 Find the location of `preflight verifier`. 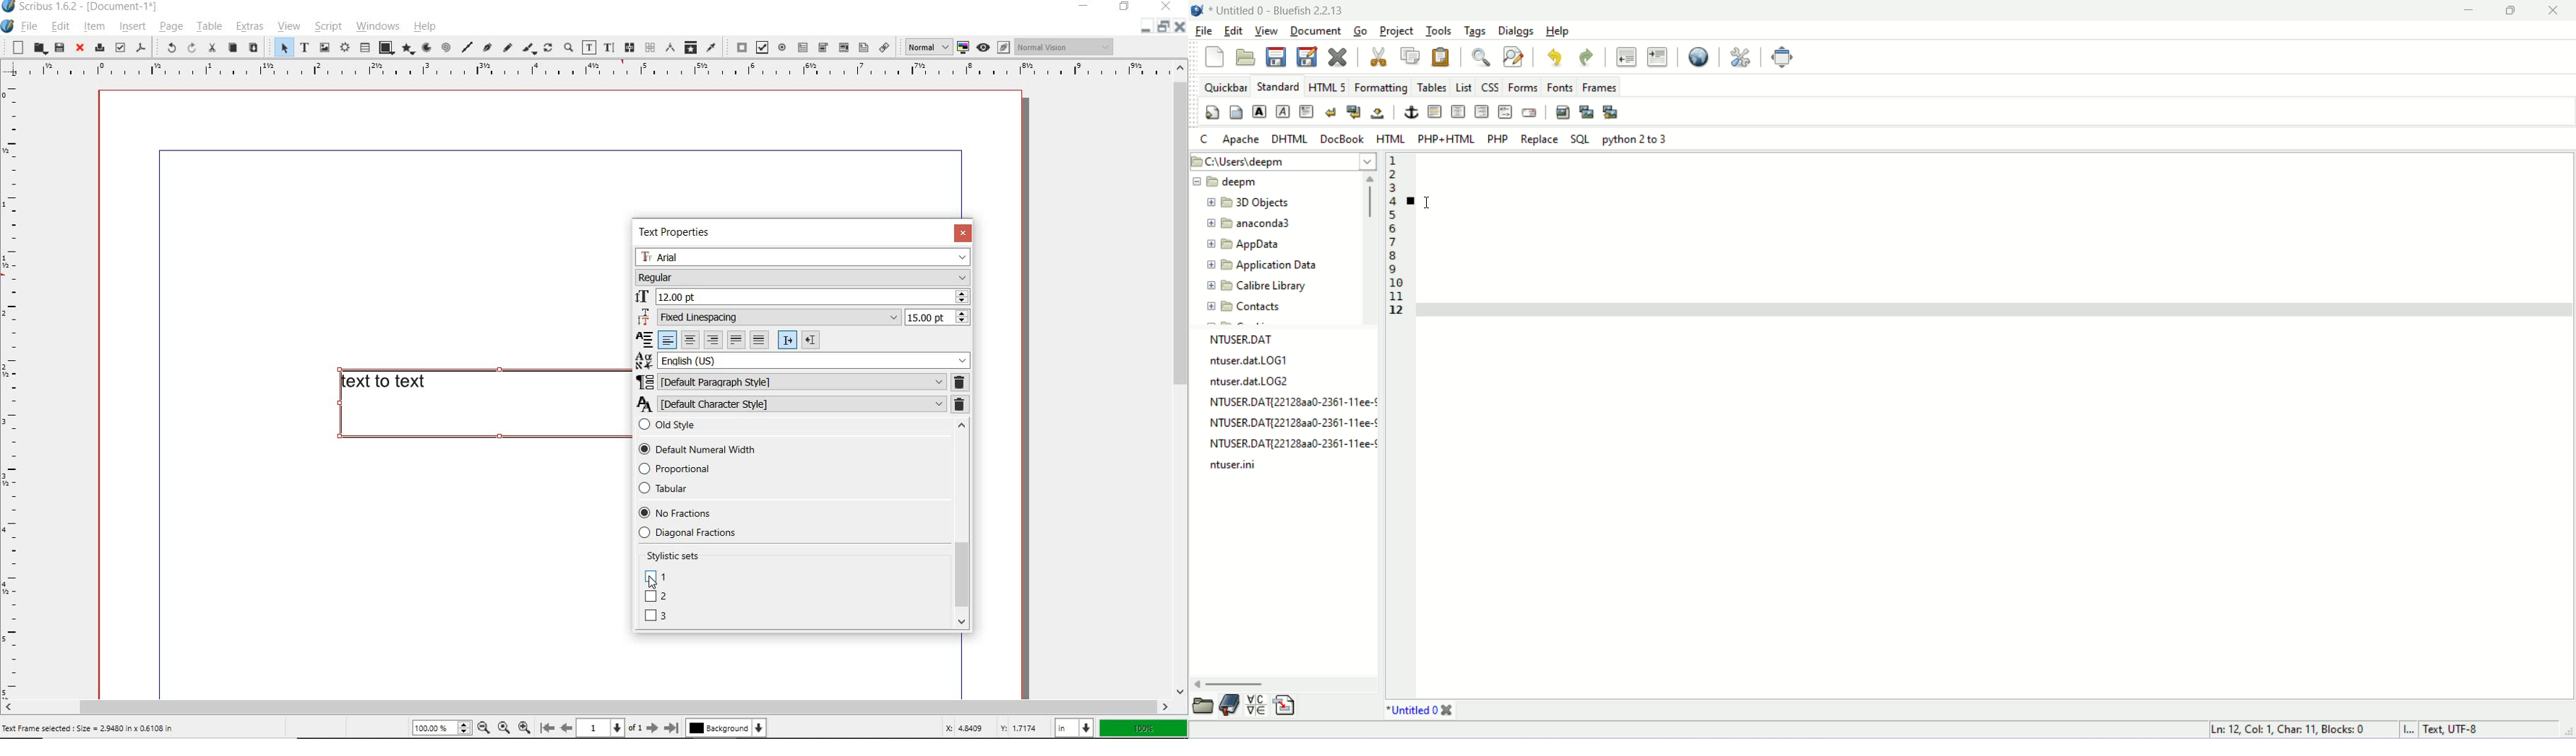

preflight verifier is located at coordinates (120, 48).